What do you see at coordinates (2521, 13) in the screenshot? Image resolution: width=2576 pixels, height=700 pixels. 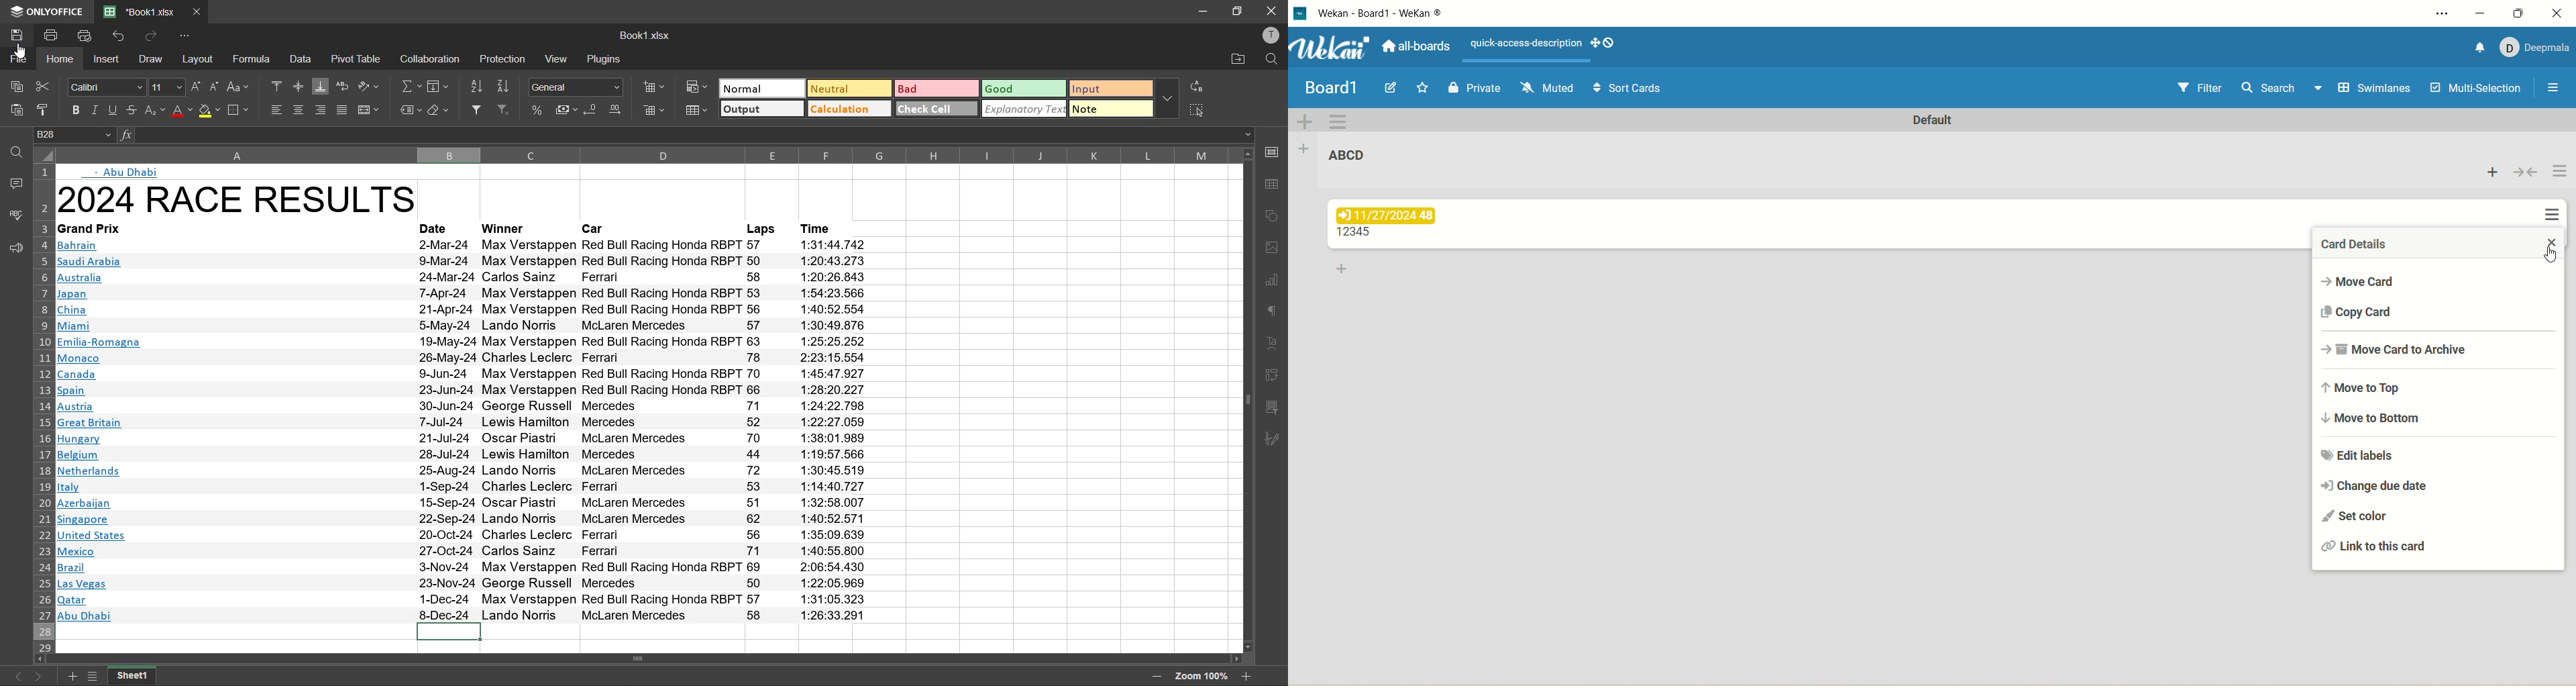 I see `maximize` at bounding box center [2521, 13].